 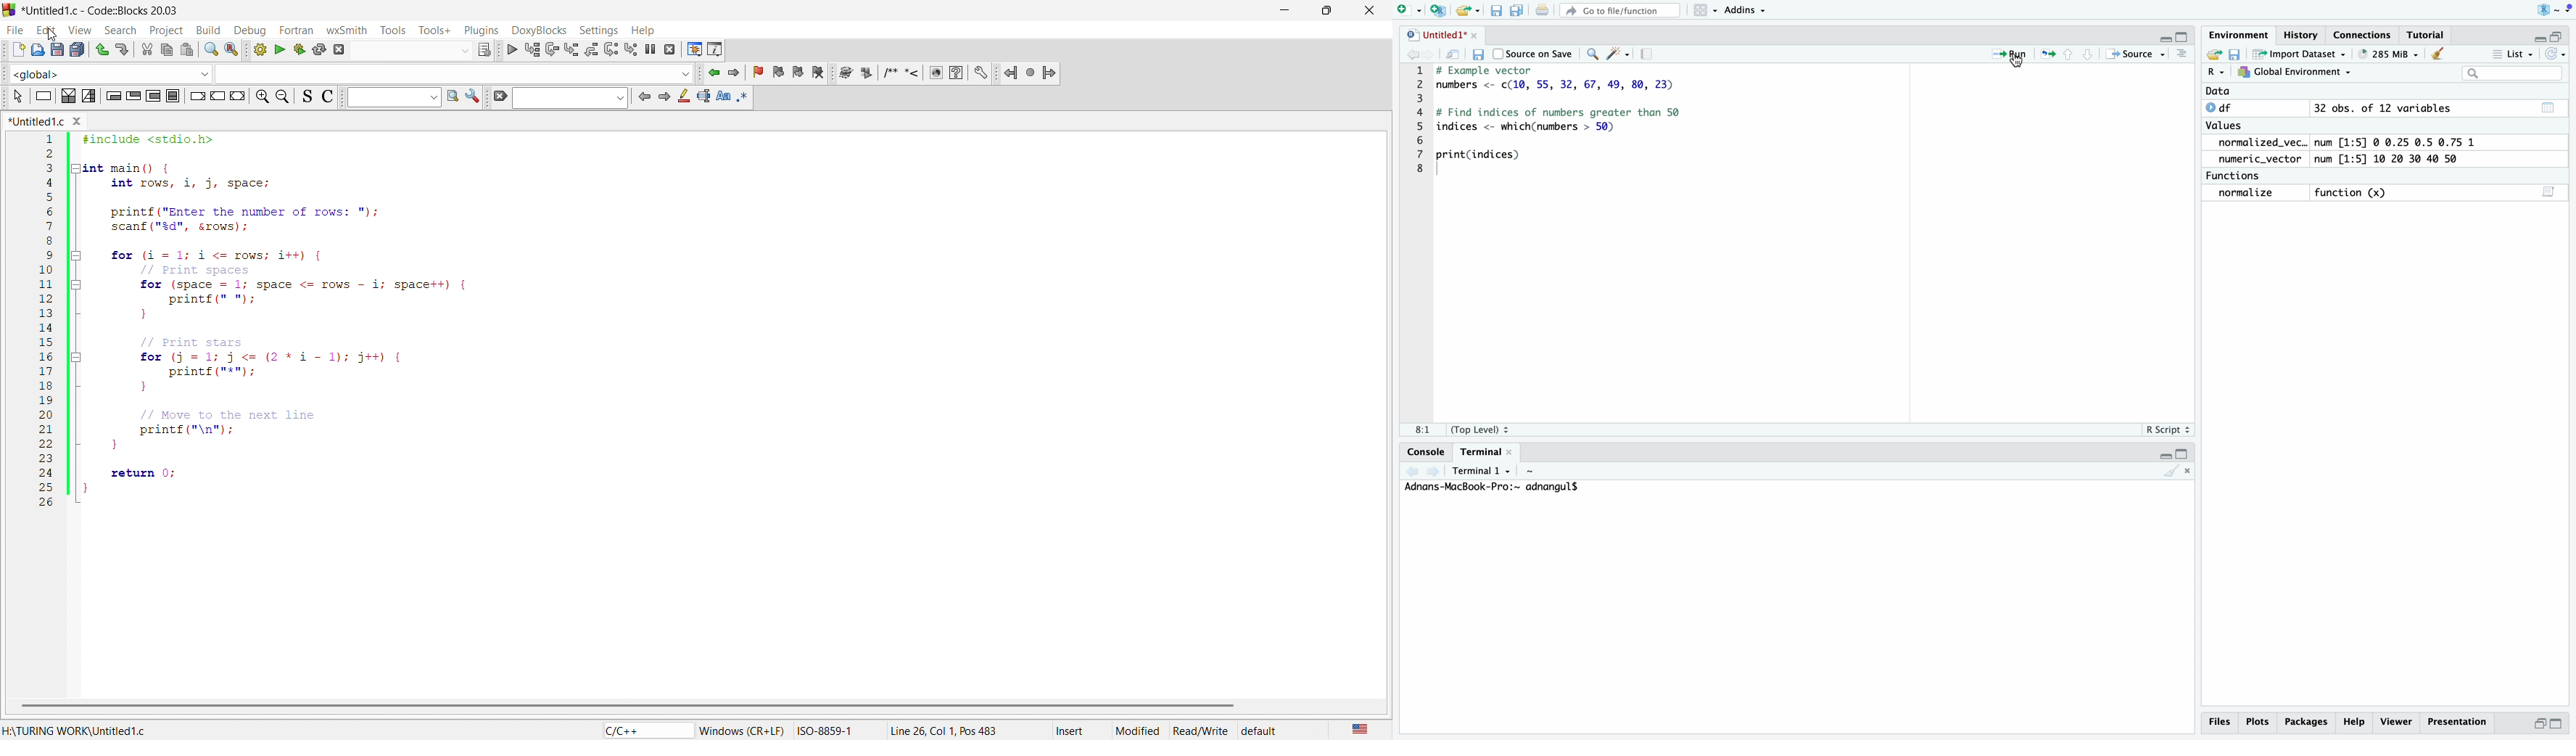 I want to click on Function (x), so click(x=2351, y=192).